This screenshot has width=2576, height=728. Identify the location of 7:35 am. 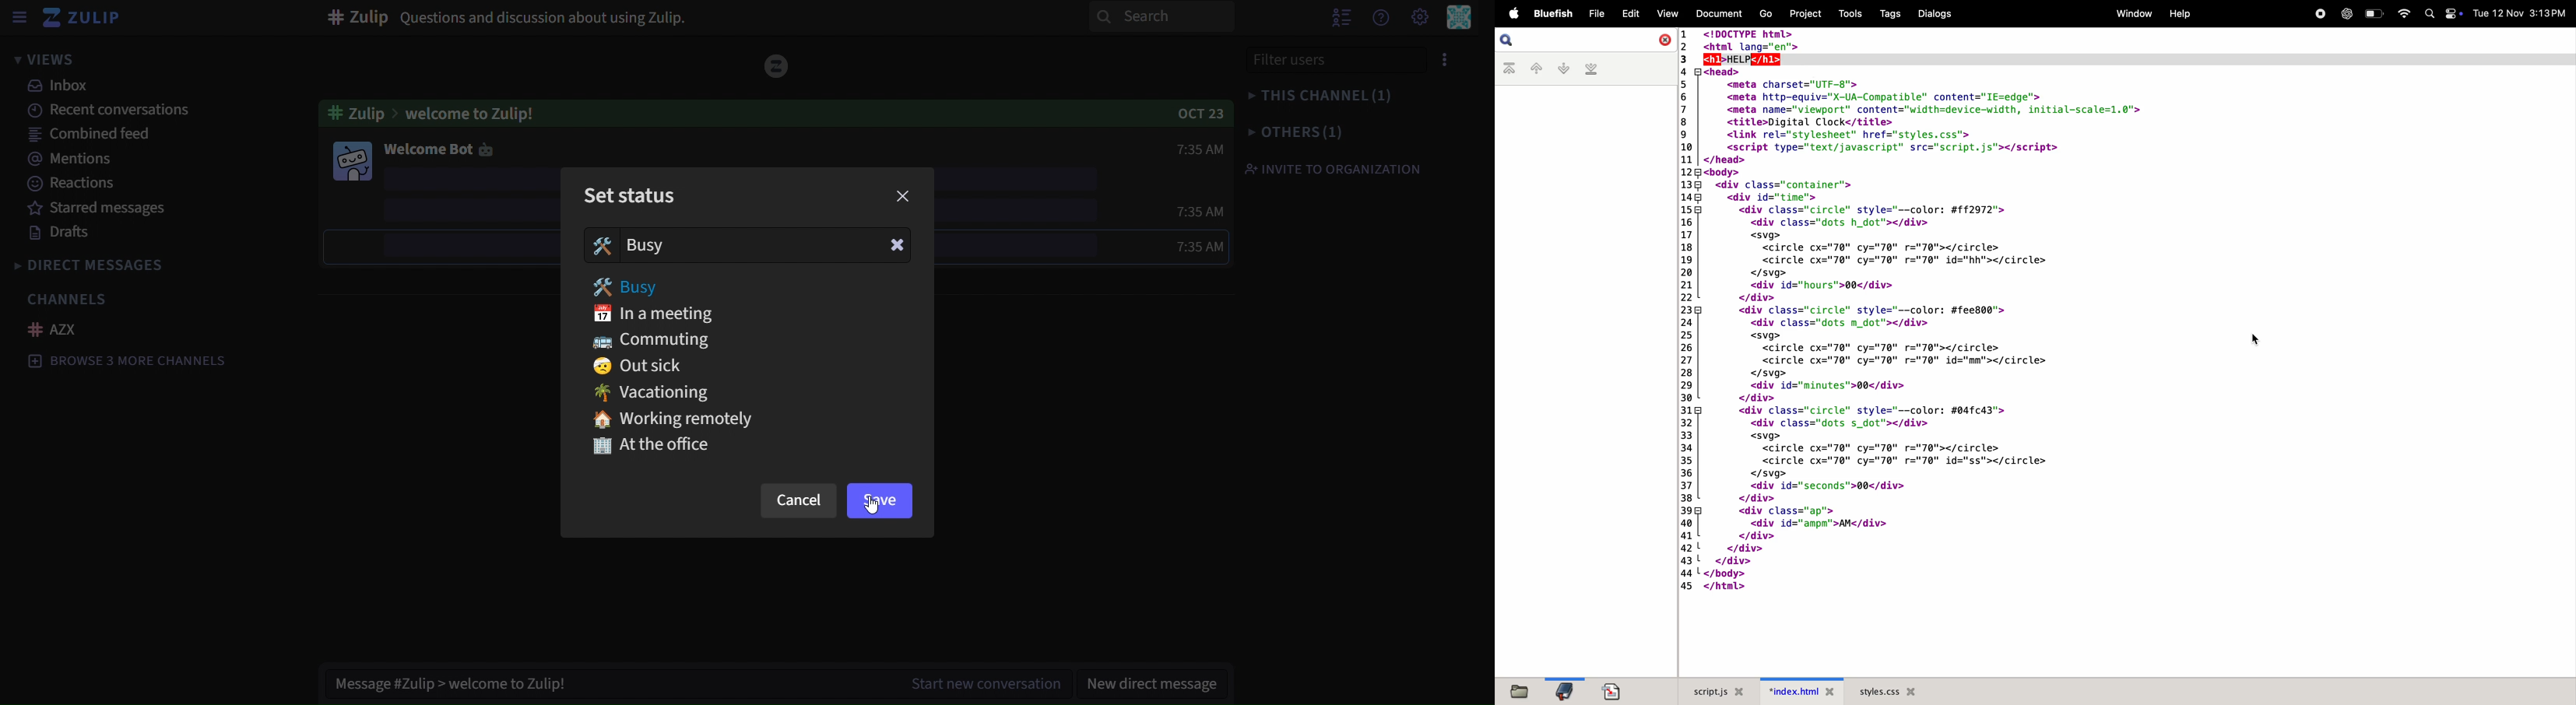
(1171, 245).